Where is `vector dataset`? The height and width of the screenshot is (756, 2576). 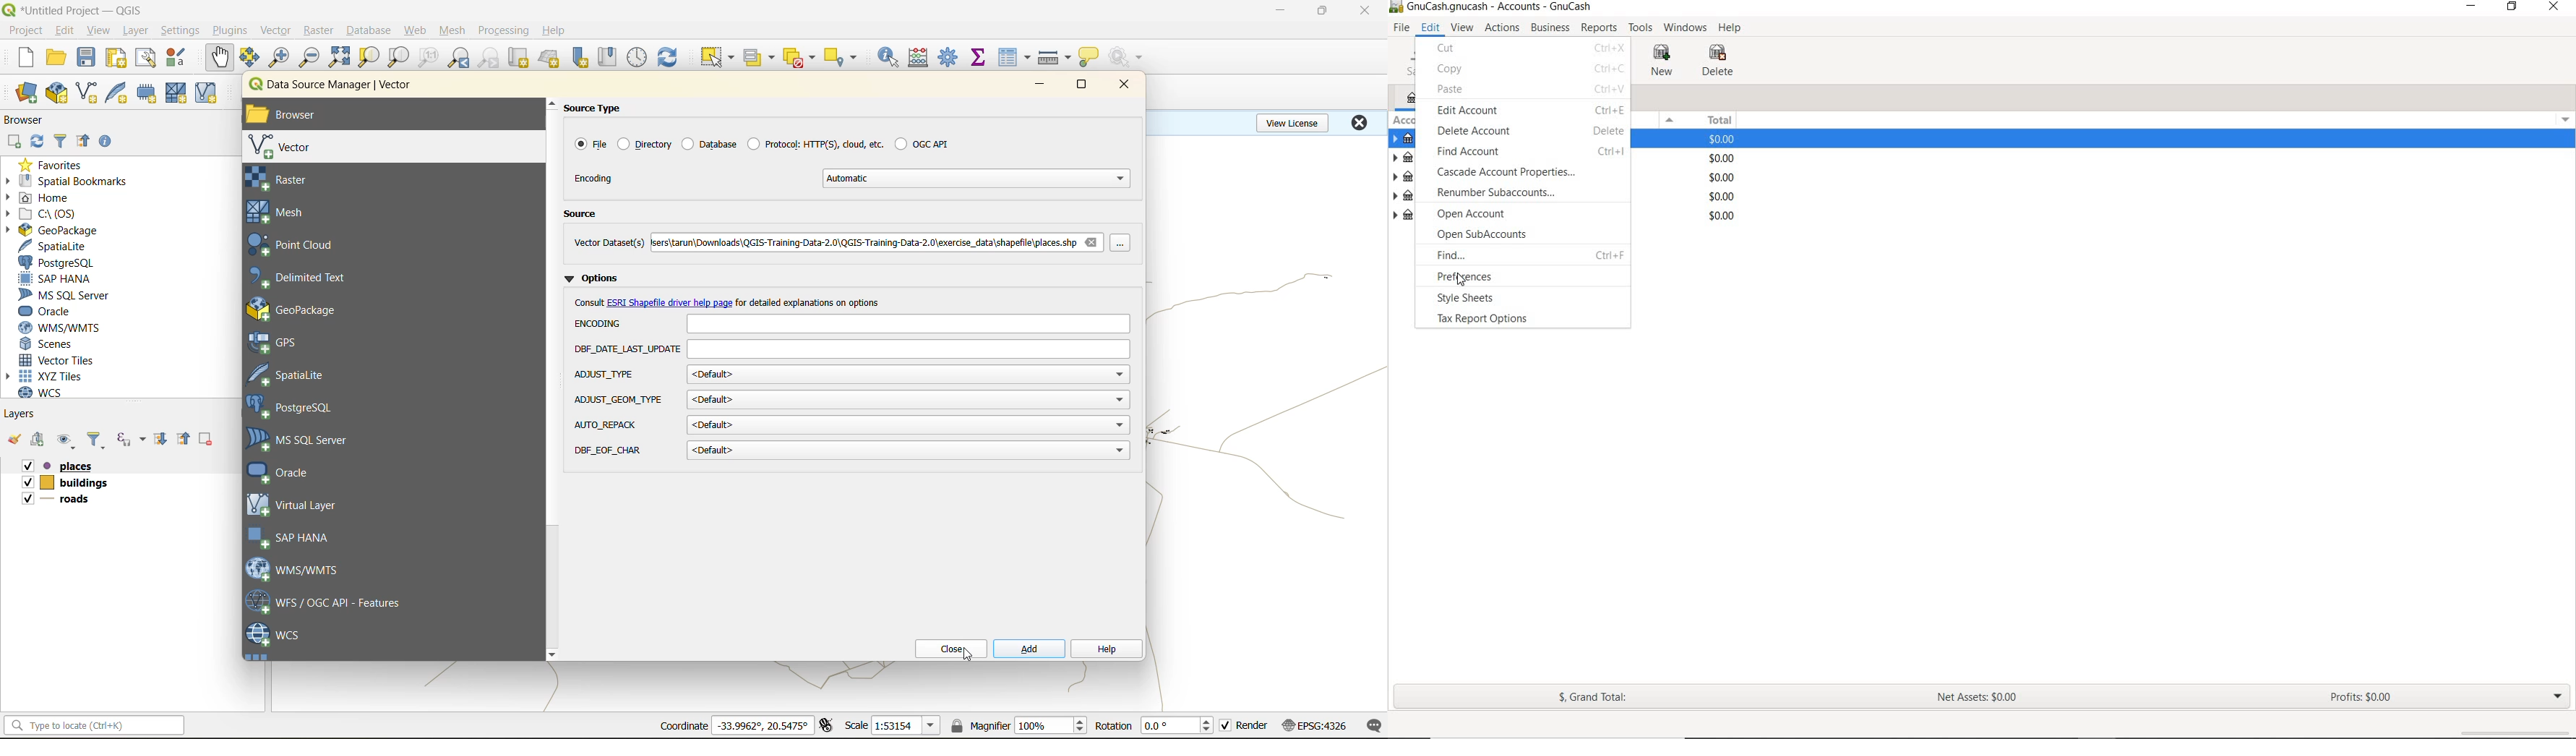 vector dataset is located at coordinates (862, 241).